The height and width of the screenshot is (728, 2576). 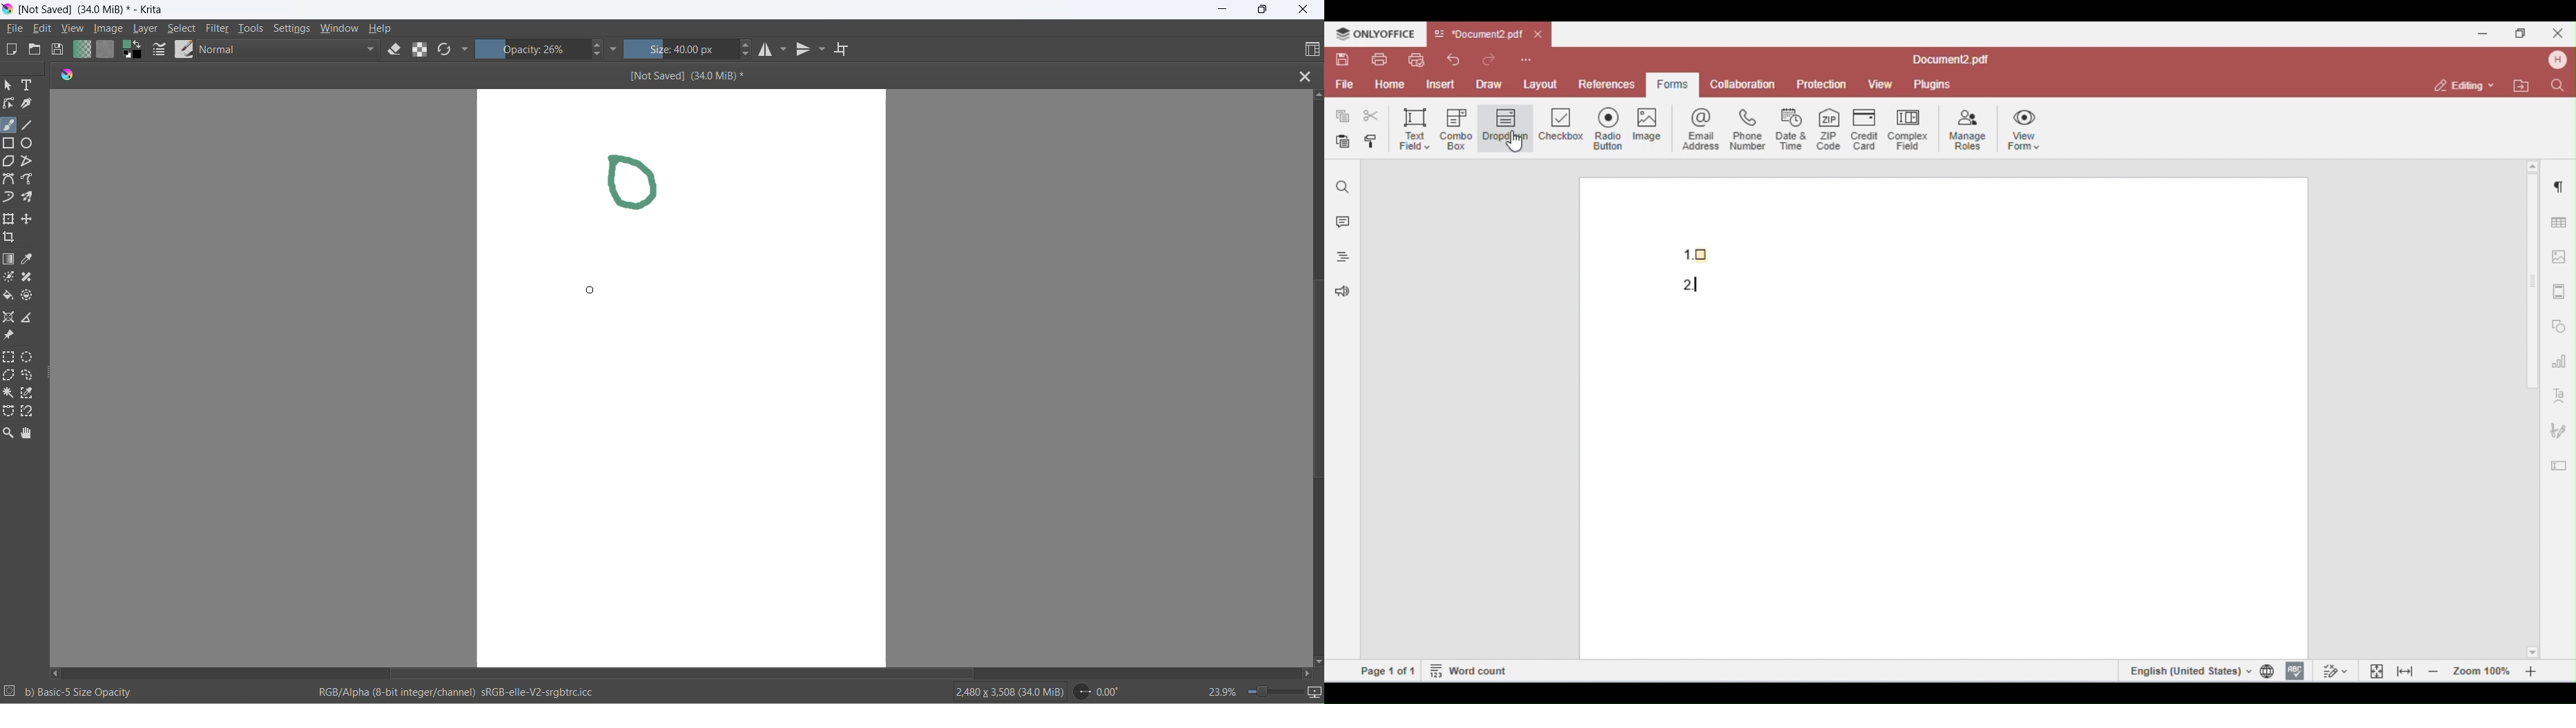 I want to click on fill patterns, so click(x=107, y=49).